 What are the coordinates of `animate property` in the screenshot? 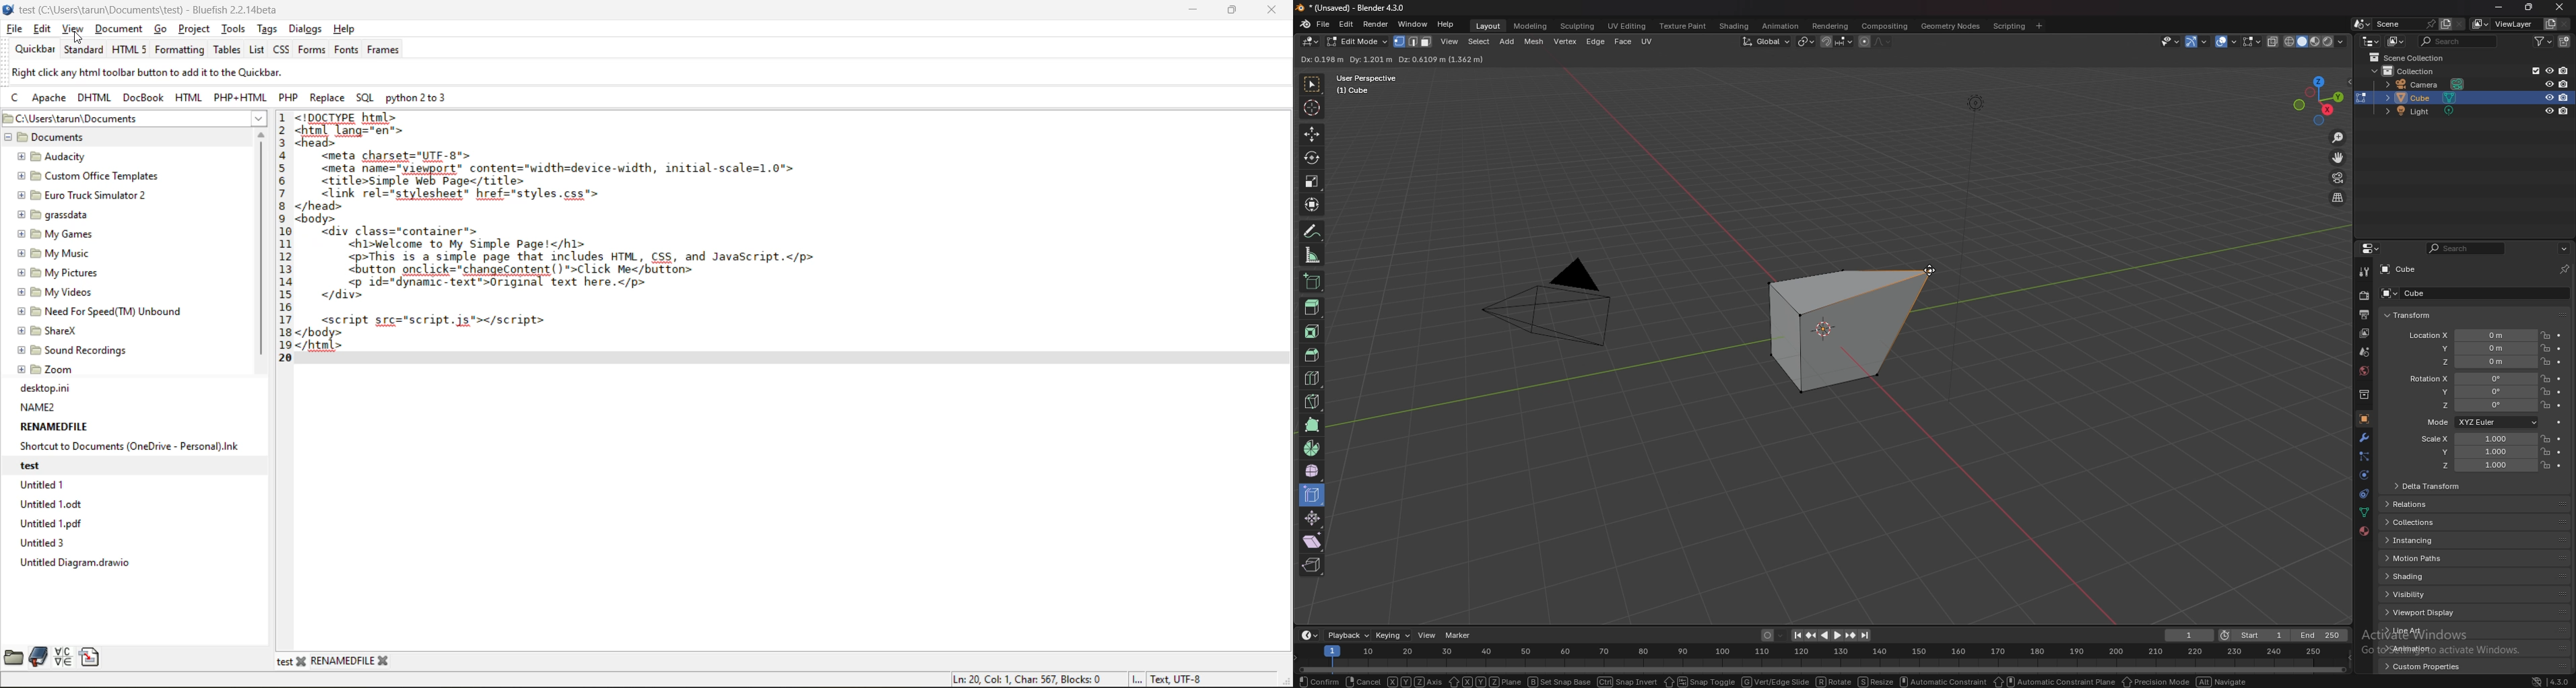 It's located at (2559, 392).